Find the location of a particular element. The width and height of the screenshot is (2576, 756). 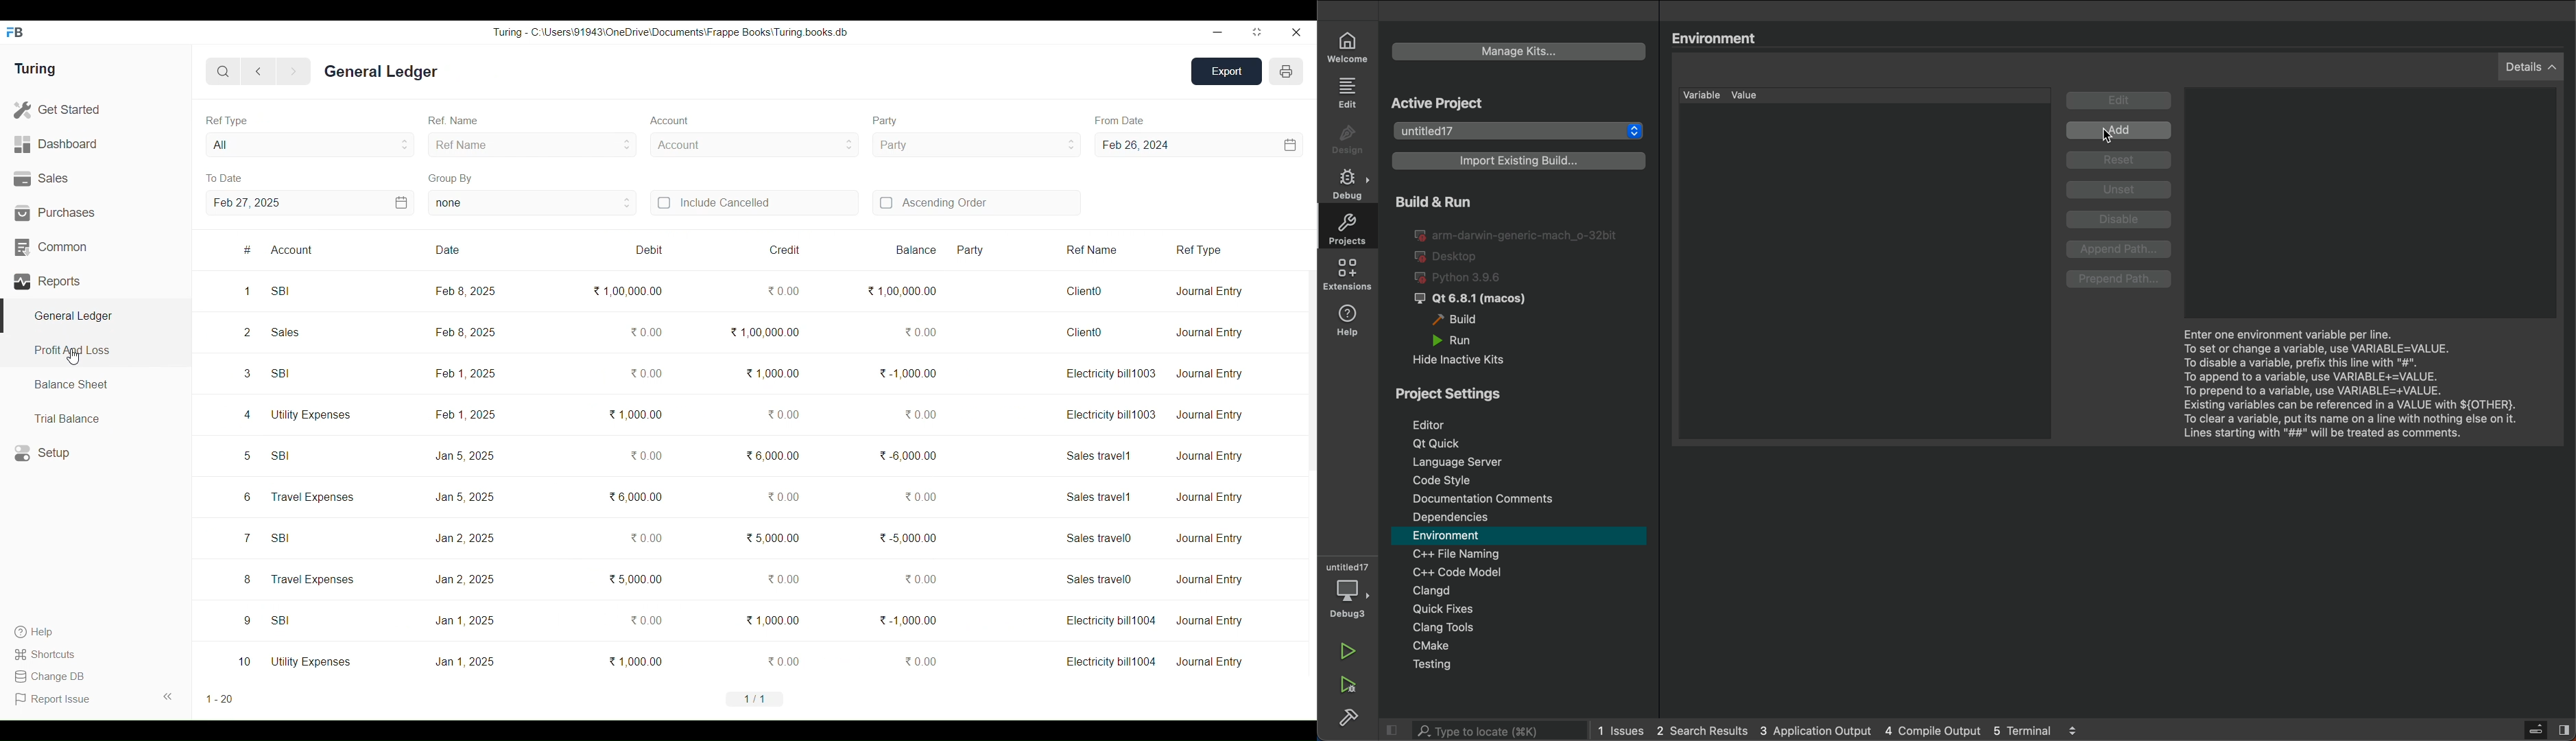

0.00 is located at coordinates (920, 578).